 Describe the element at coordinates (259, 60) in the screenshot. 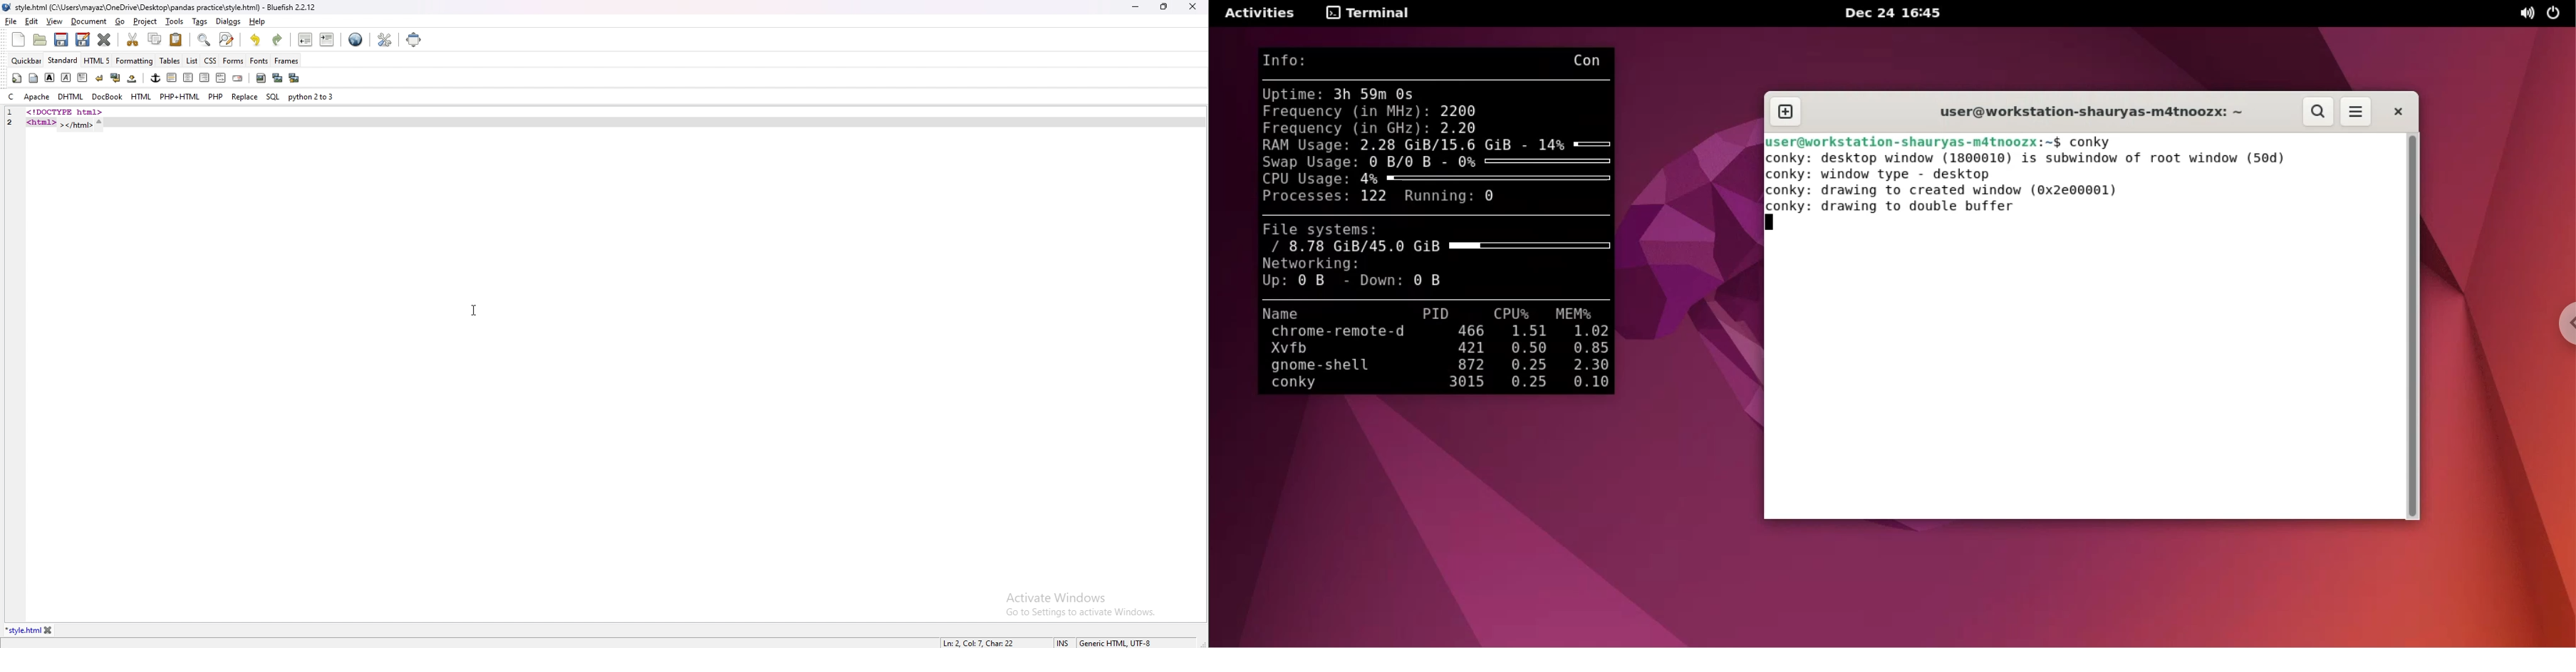

I see `fonts` at that location.